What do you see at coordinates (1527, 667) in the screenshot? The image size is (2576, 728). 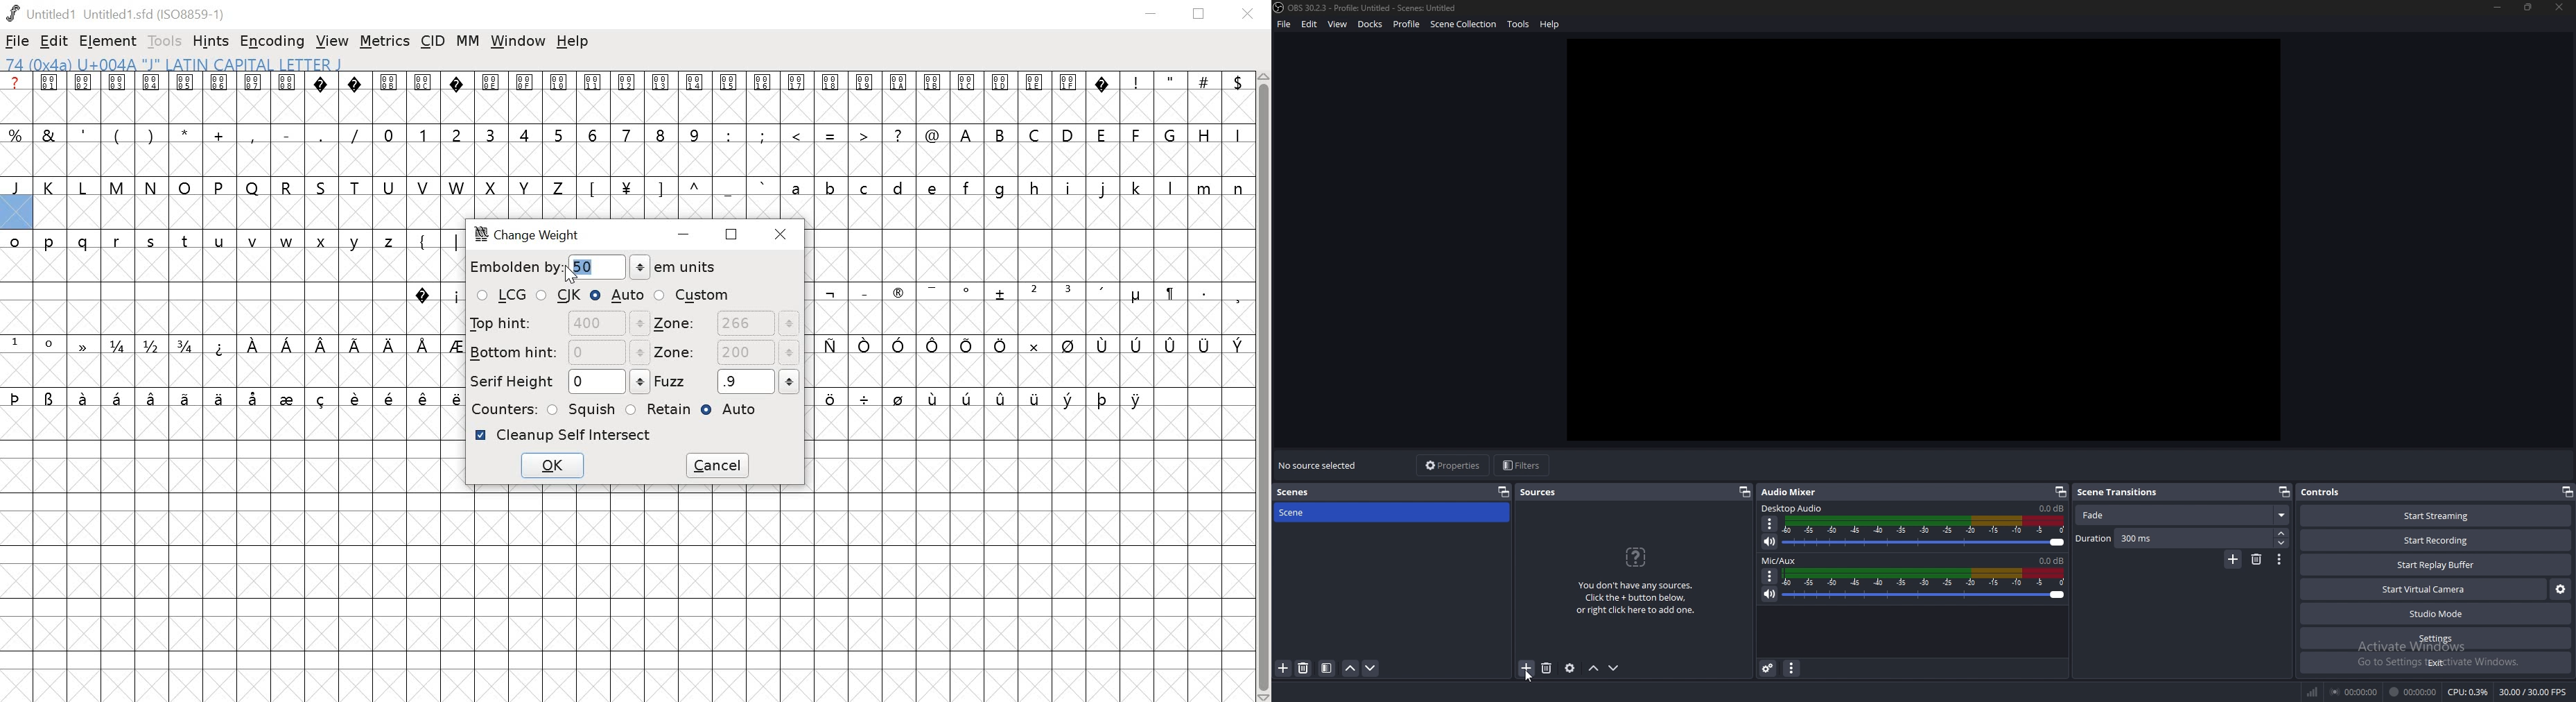 I see `add source` at bounding box center [1527, 667].